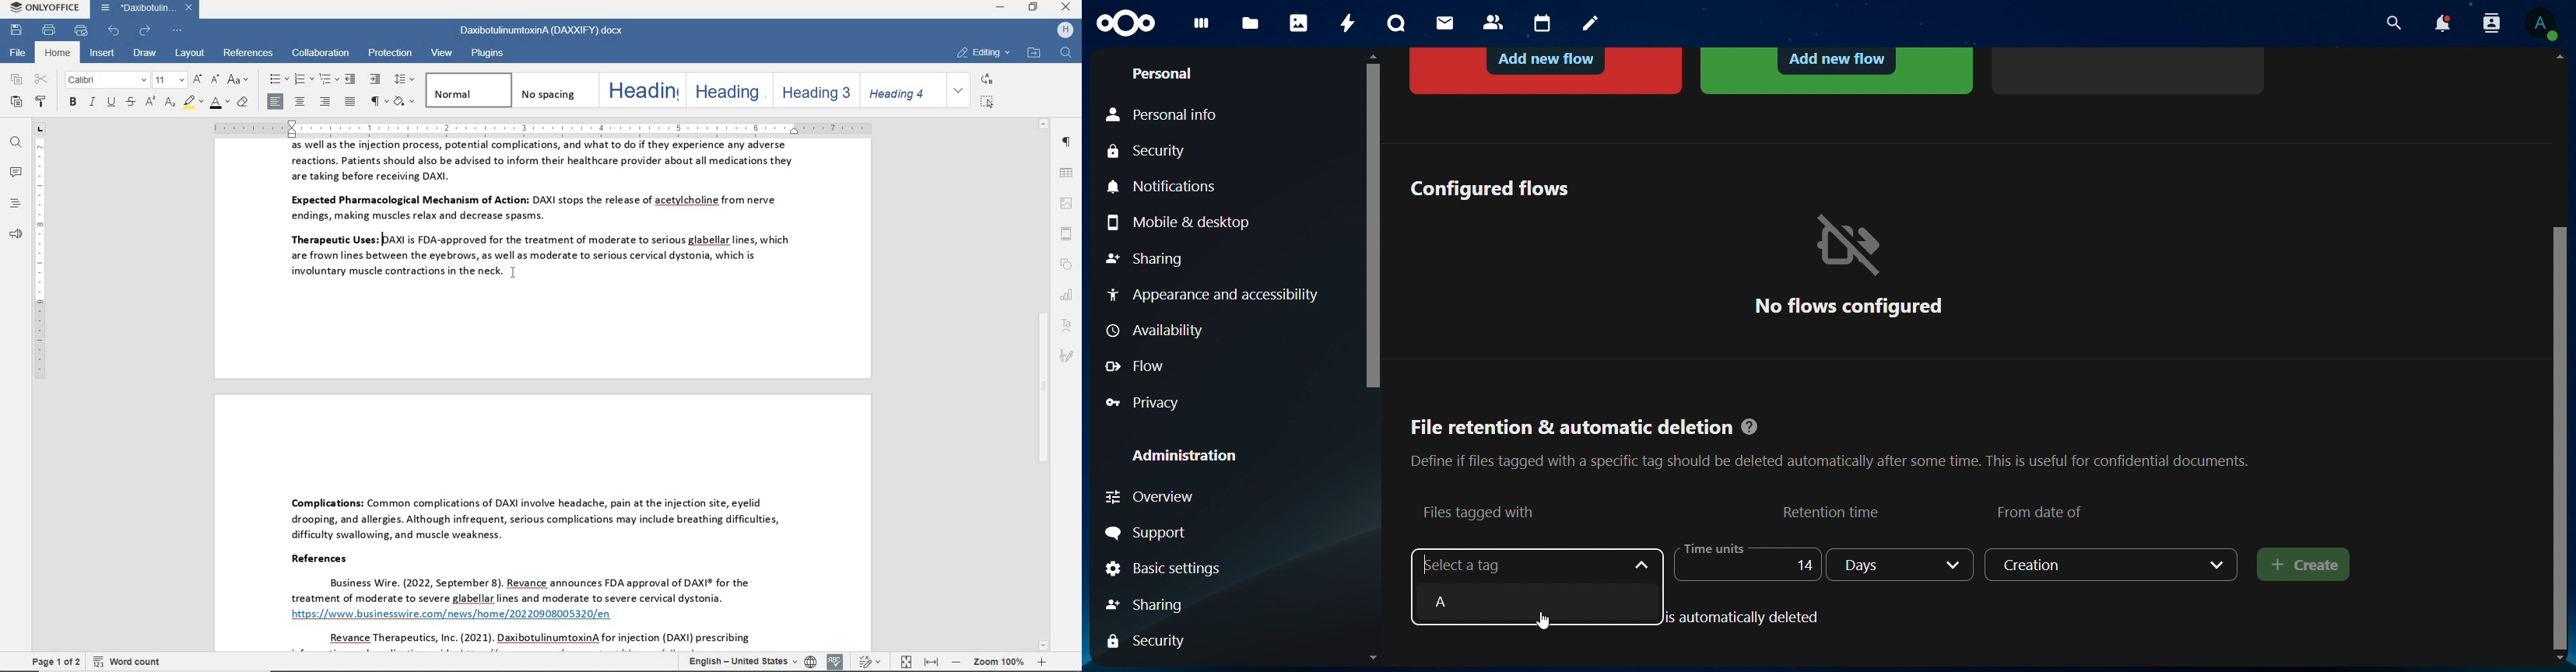 This screenshot has height=672, width=2576. What do you see at coordinates (1837, 69) in the screenshot?
I see `automated tagging ` at bounding box center [1837, 69].